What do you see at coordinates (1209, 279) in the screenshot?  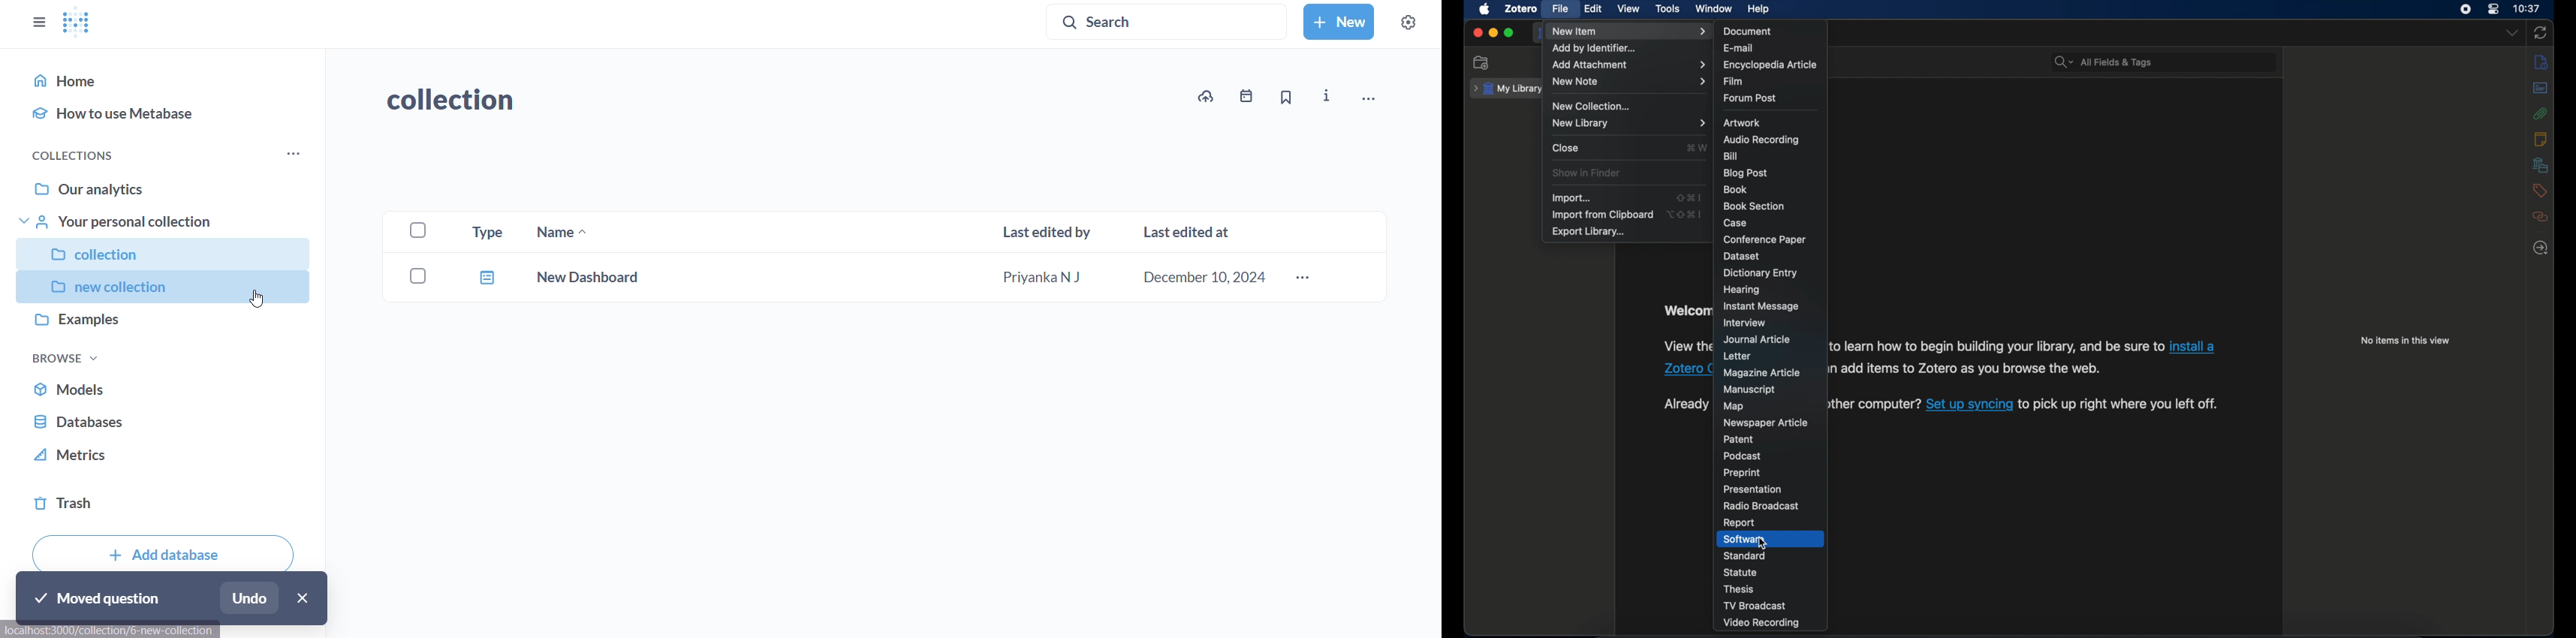 I see `december 10, 2024` at bounding box center [1209, 279].